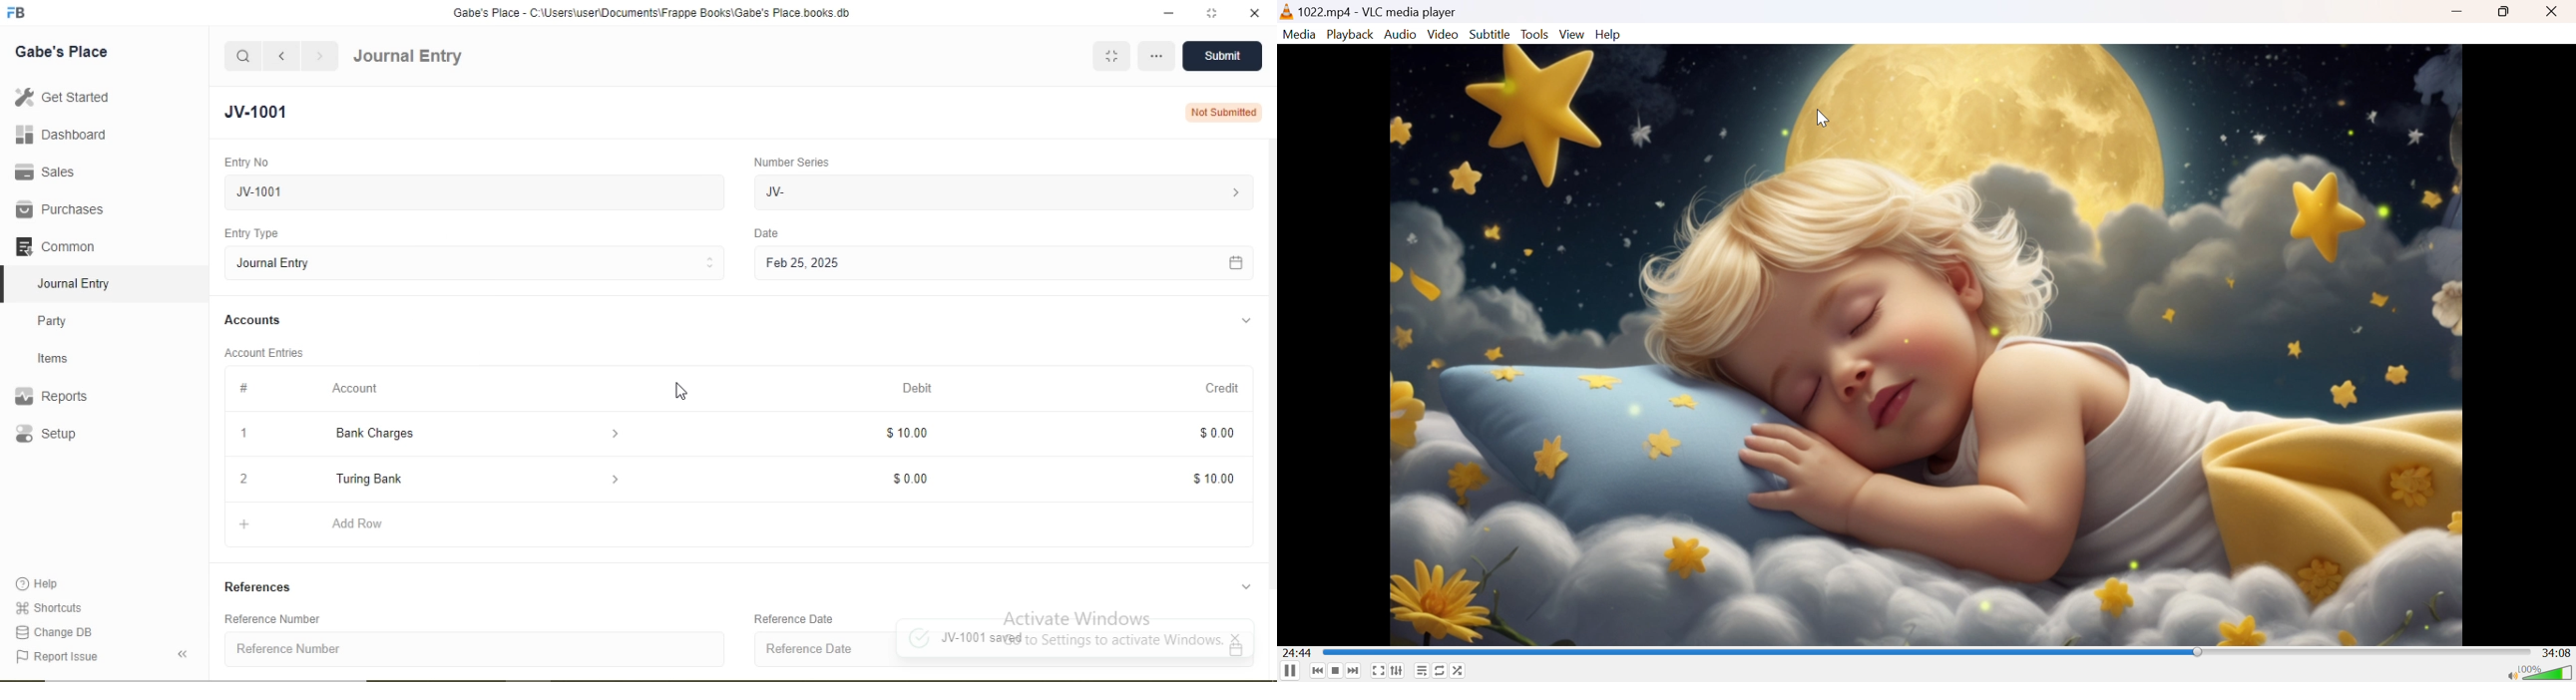  I want to click on Party, so click(66, 319).